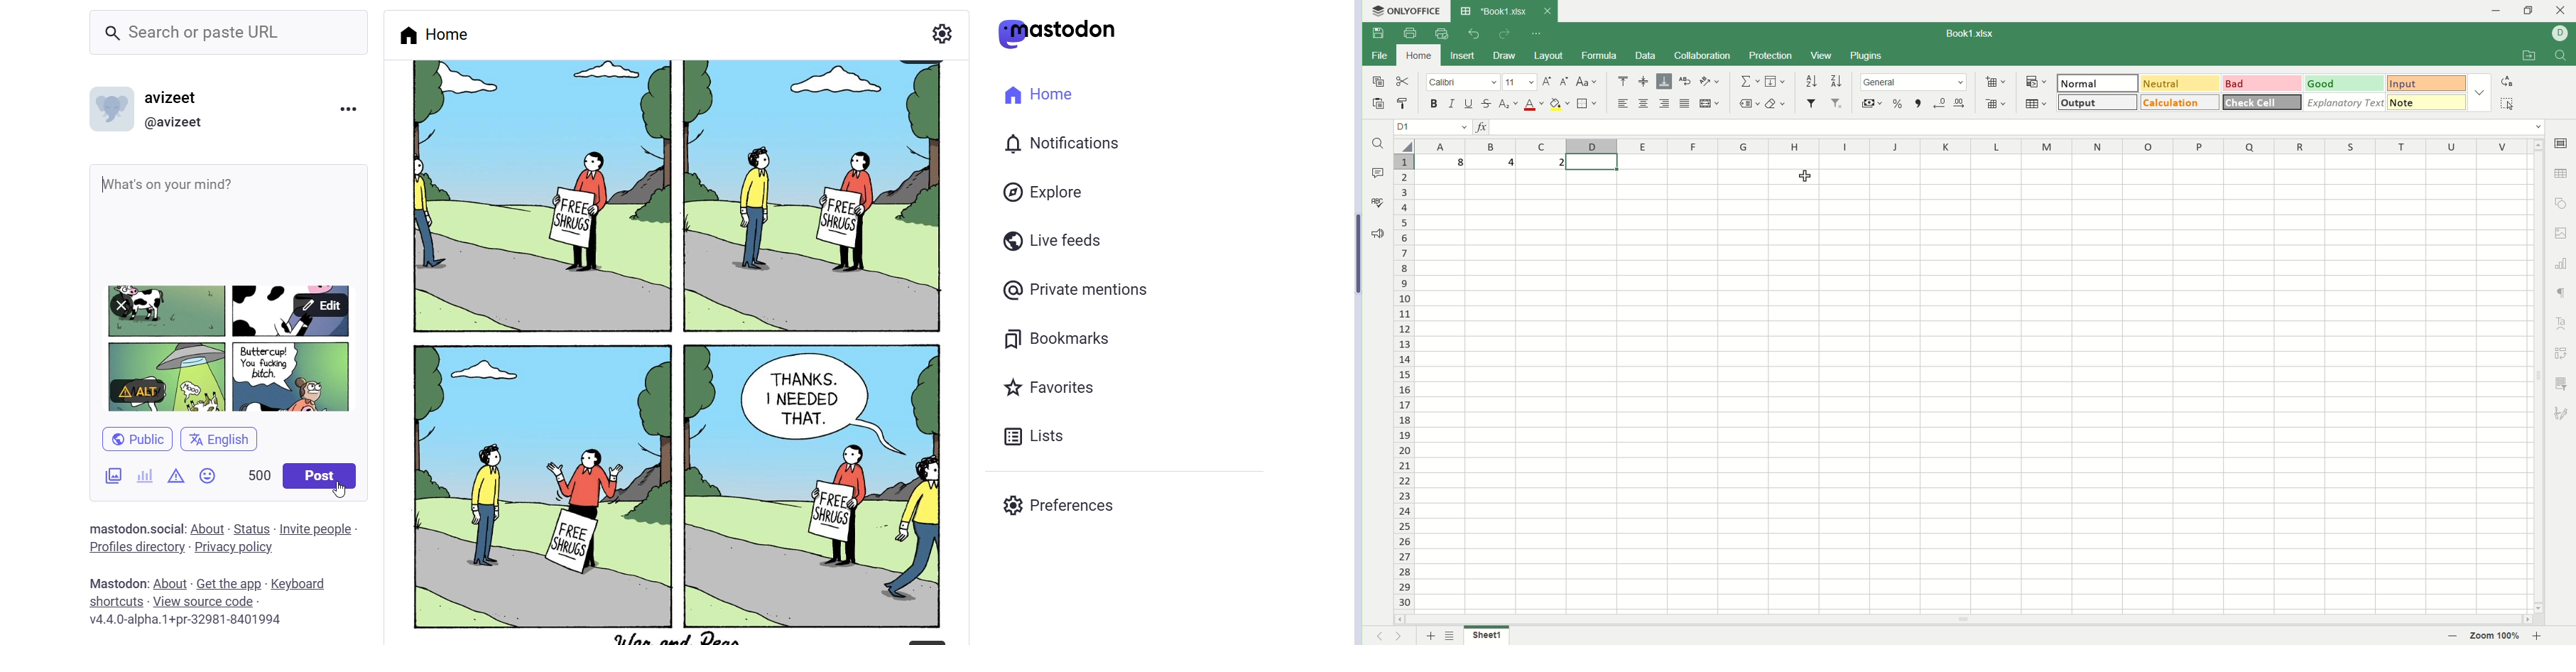  What do you see at coordinates (1377, 201) in the screenshot?
I see `spell check` at bounding box center [1377, 201].